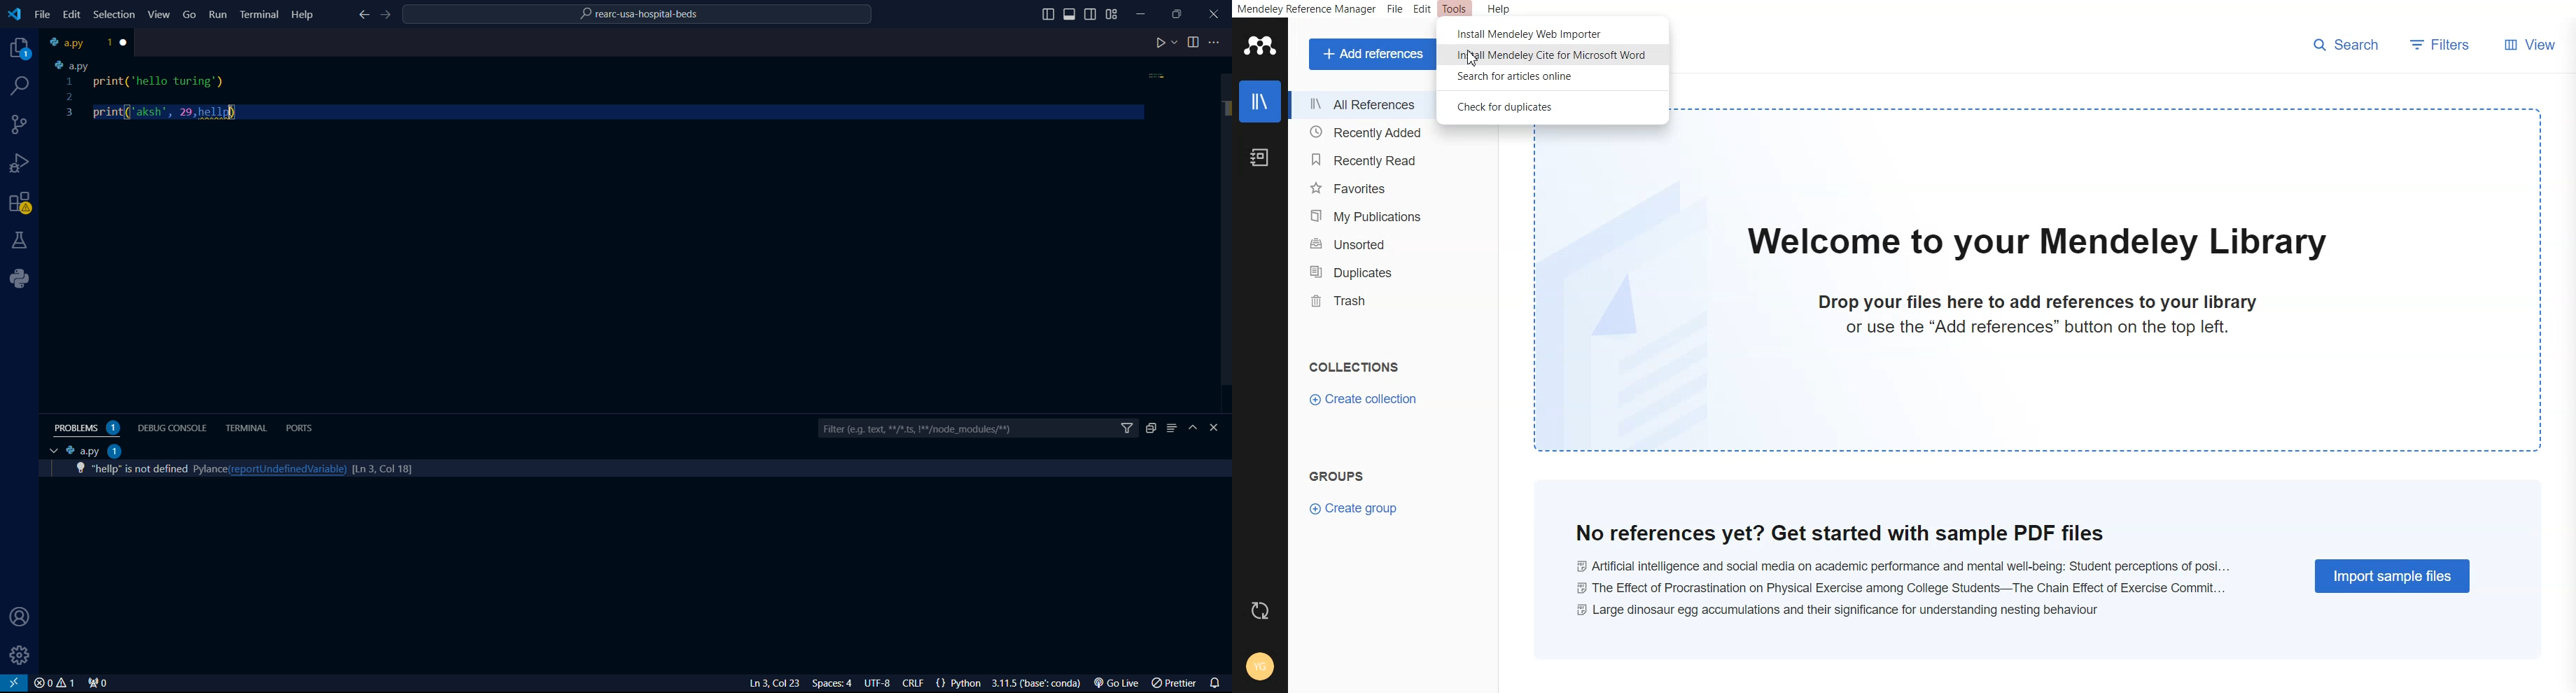 This screenshot has height=700, width=2576. Describe the element at coordinates (1220, 428) in the screenshot. I see `close bar` at that location.